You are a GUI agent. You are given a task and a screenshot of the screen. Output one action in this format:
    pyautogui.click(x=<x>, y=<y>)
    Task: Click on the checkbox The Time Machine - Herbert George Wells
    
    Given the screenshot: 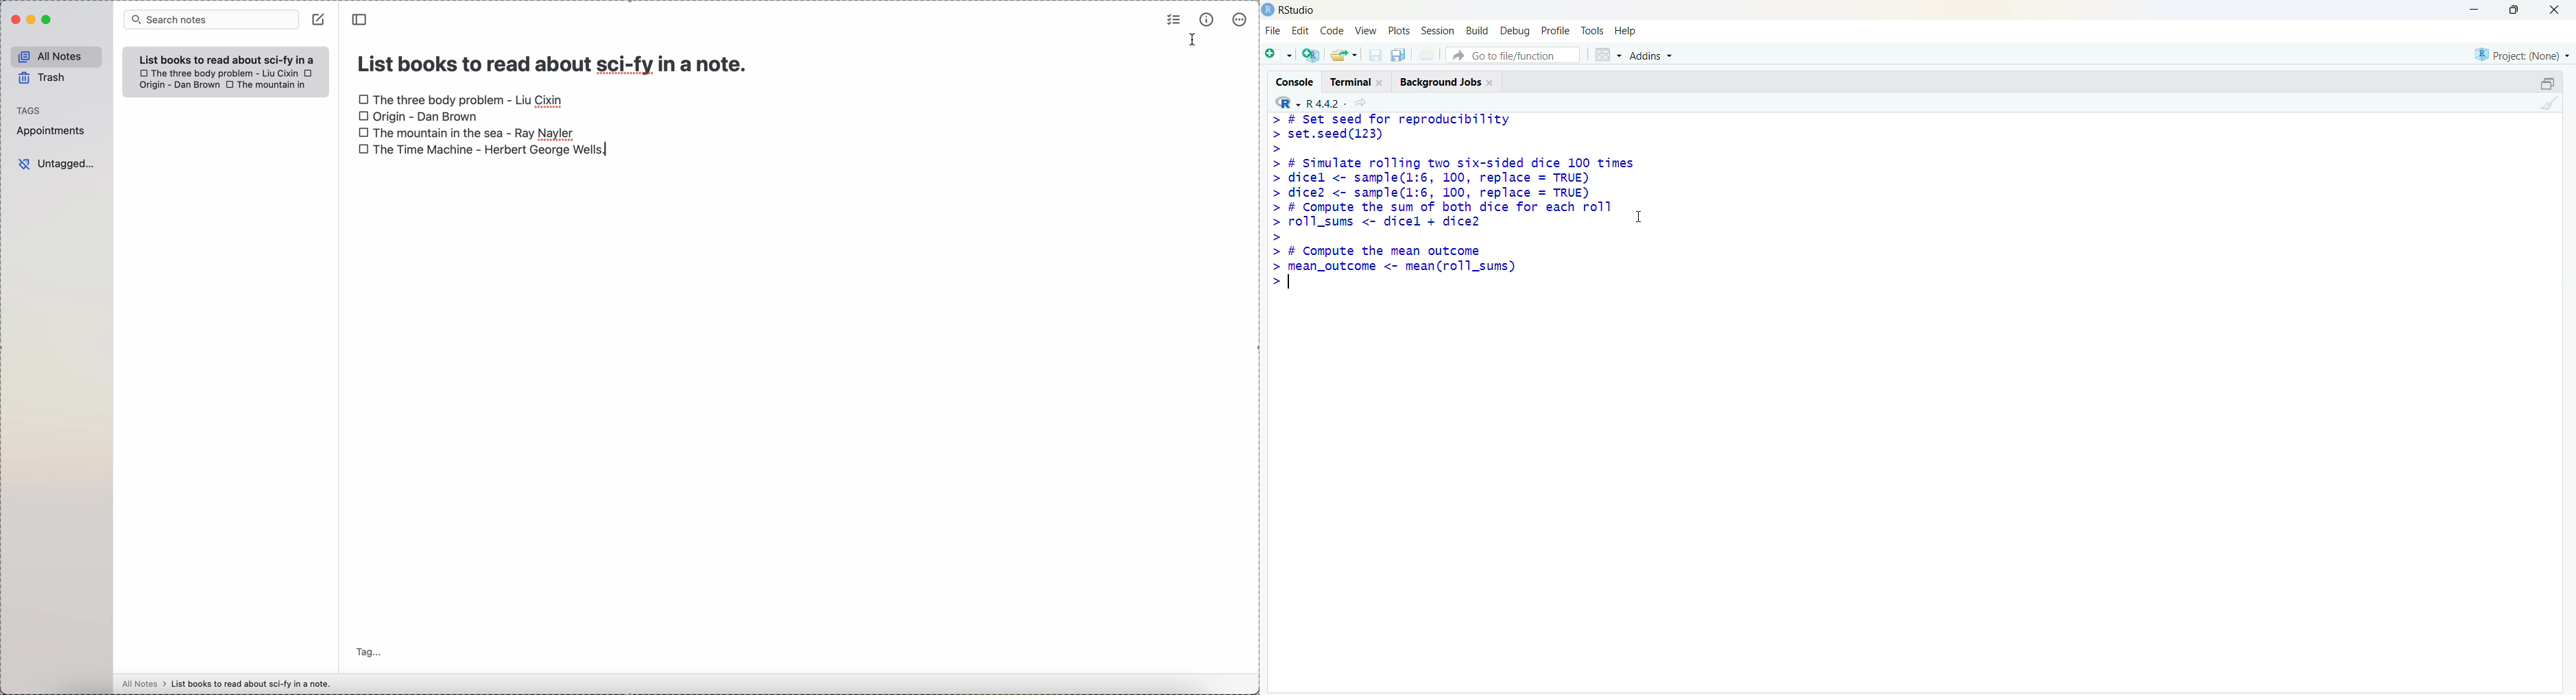 What is the action you would take?
    pyautogui.click(x=485, y=150)
    